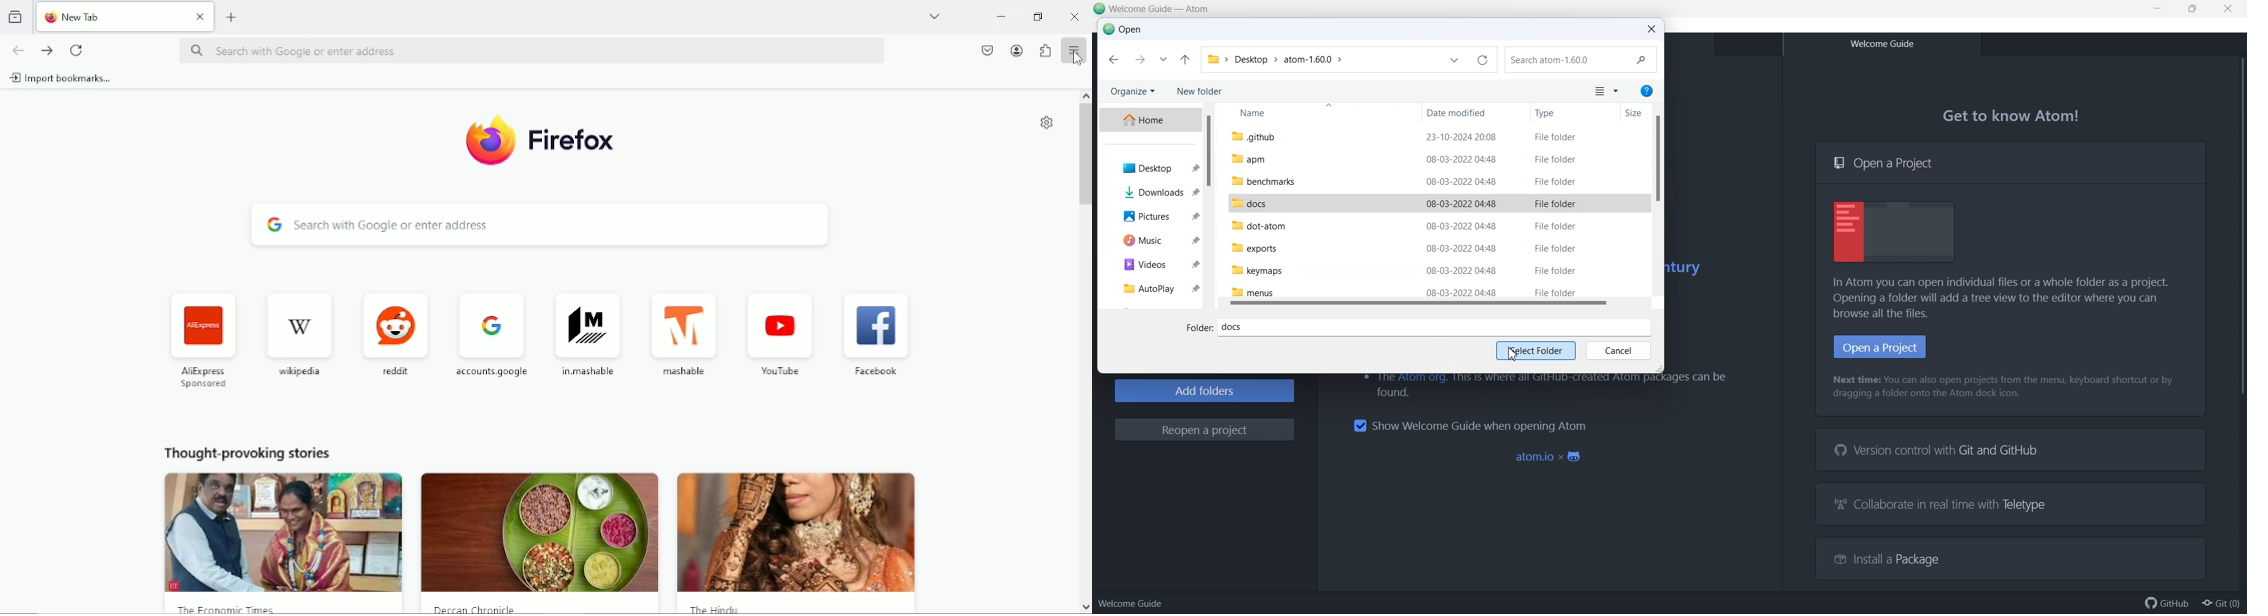  Describe the element at coordinates (1163, 60) in the screenshot. I see `Recent Location` at that location.